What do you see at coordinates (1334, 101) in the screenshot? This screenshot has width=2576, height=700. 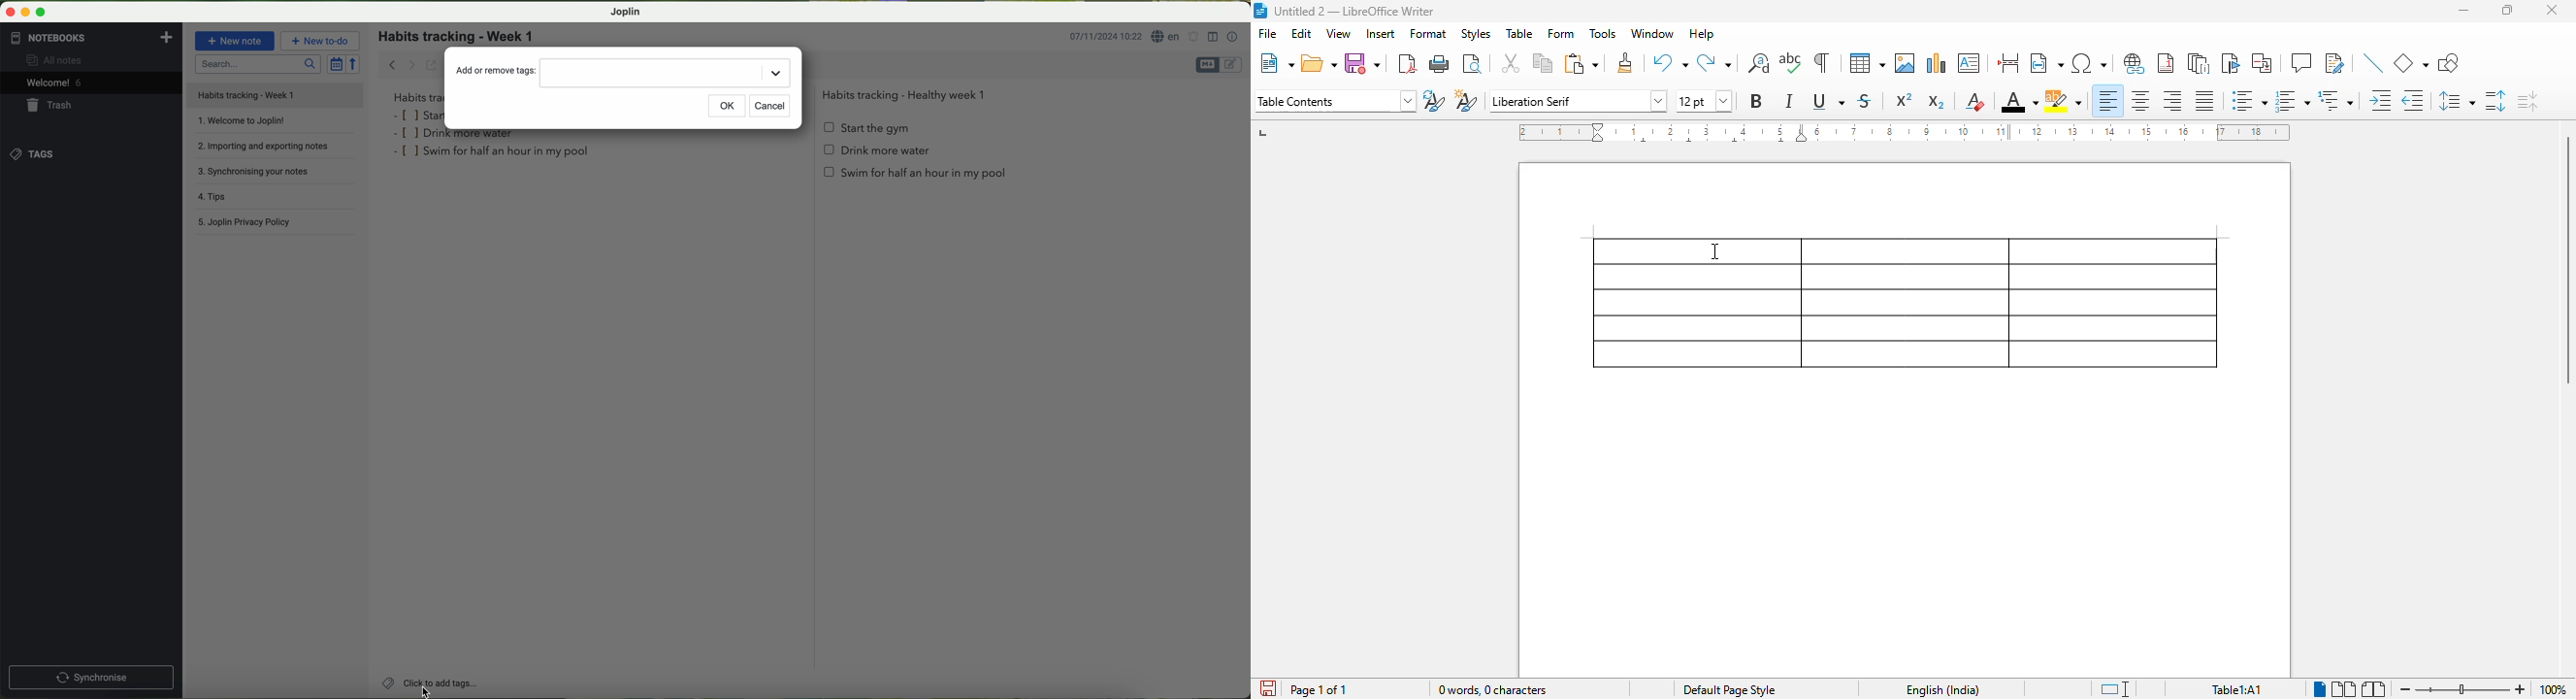 I see `set paragraph style` at bounding box center [1334, 101].